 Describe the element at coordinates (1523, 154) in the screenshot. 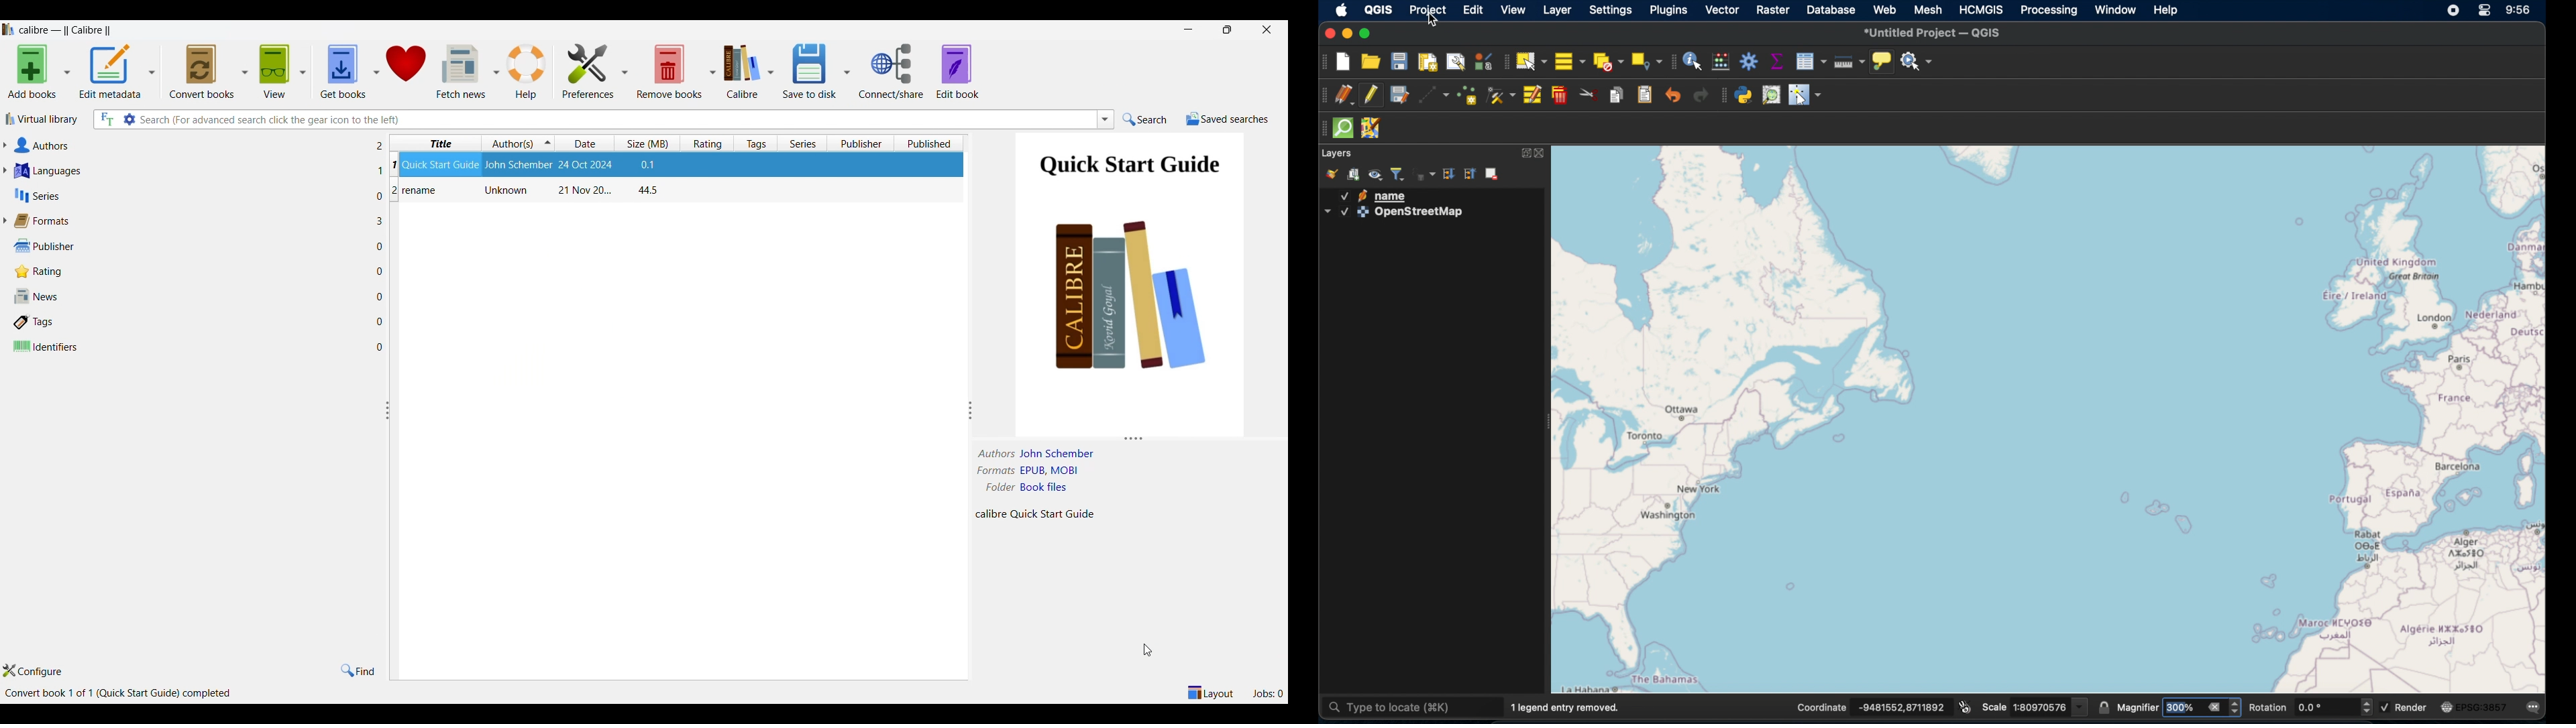

I see `expand` at that location.